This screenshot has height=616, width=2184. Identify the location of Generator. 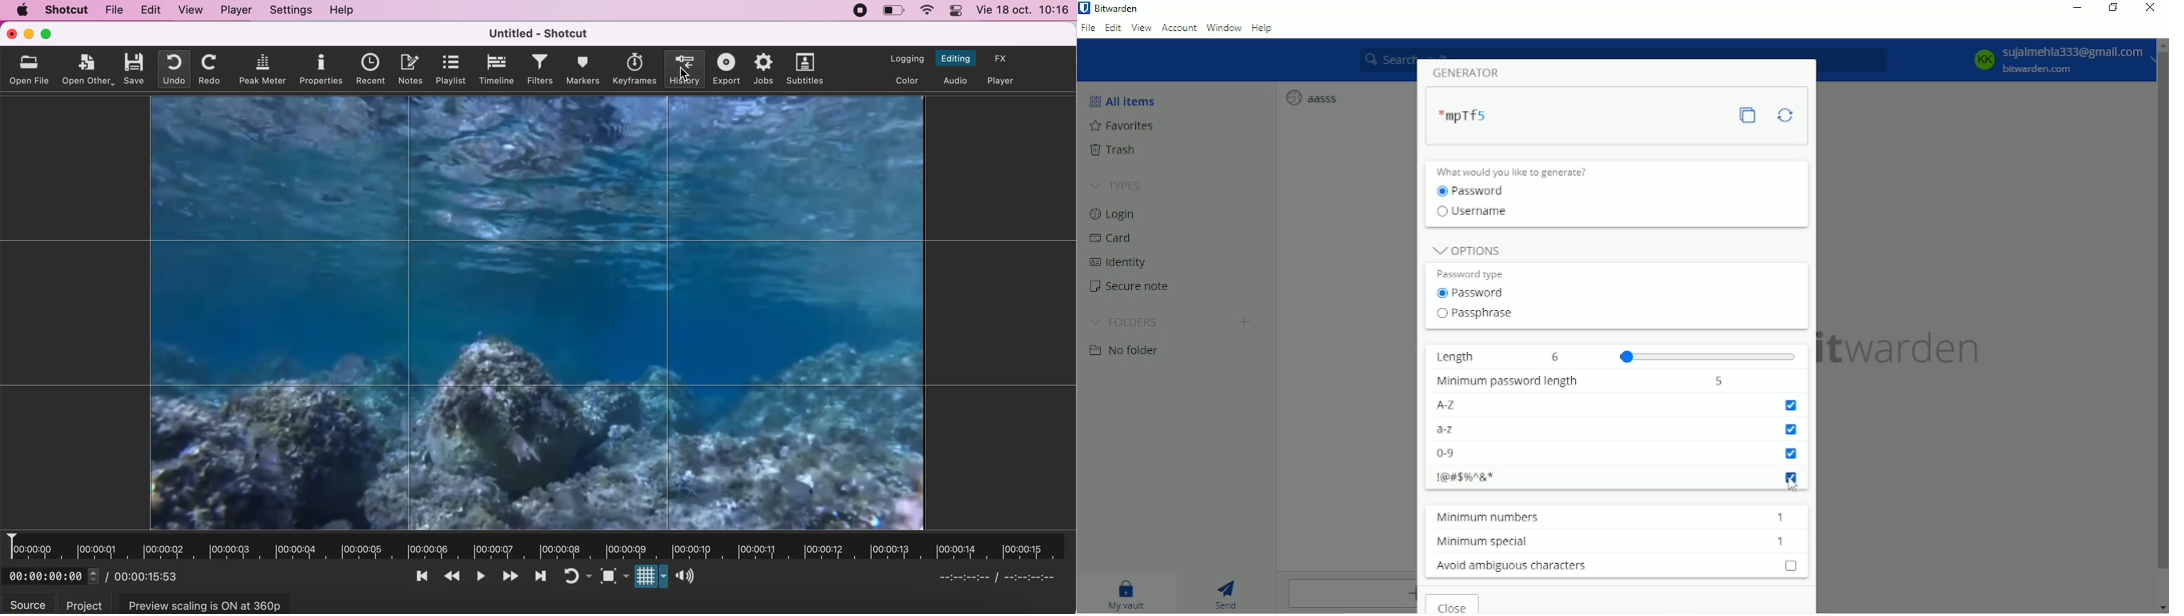
(1475, 72).